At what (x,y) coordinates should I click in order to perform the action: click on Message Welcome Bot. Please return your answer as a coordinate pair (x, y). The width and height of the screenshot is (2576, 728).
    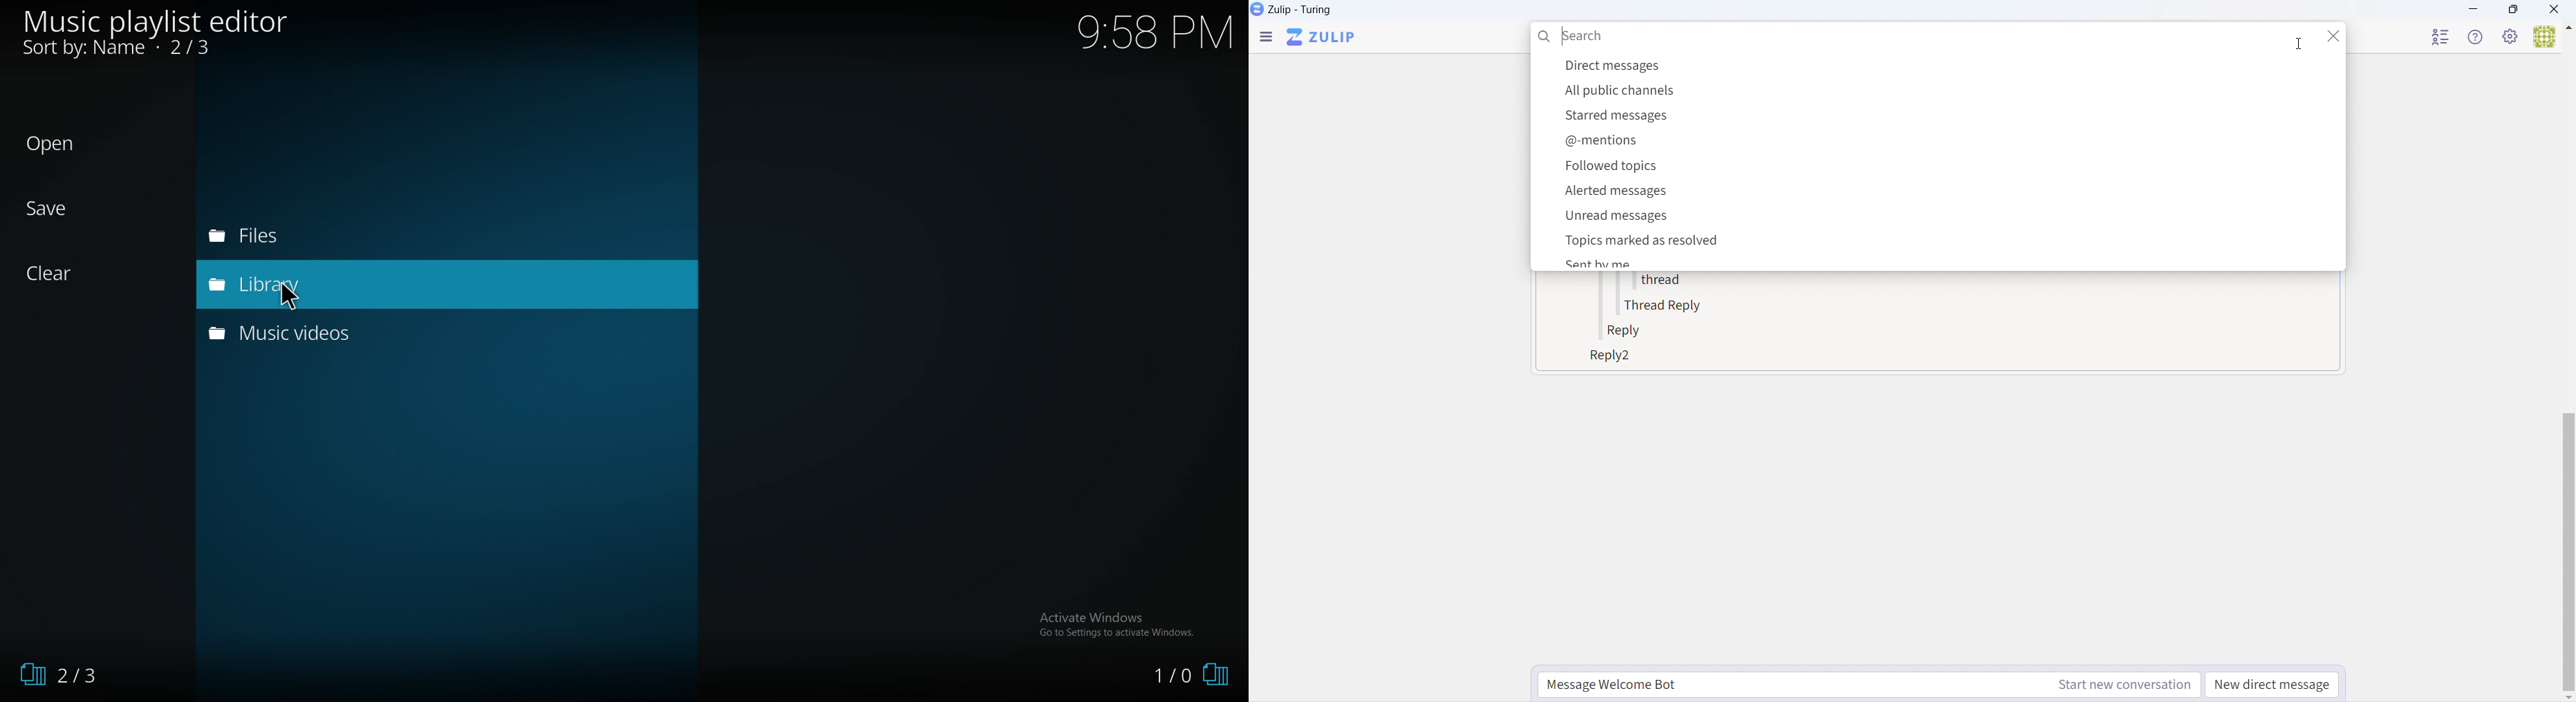
    Looking at the image, I should click on (1865, 682).